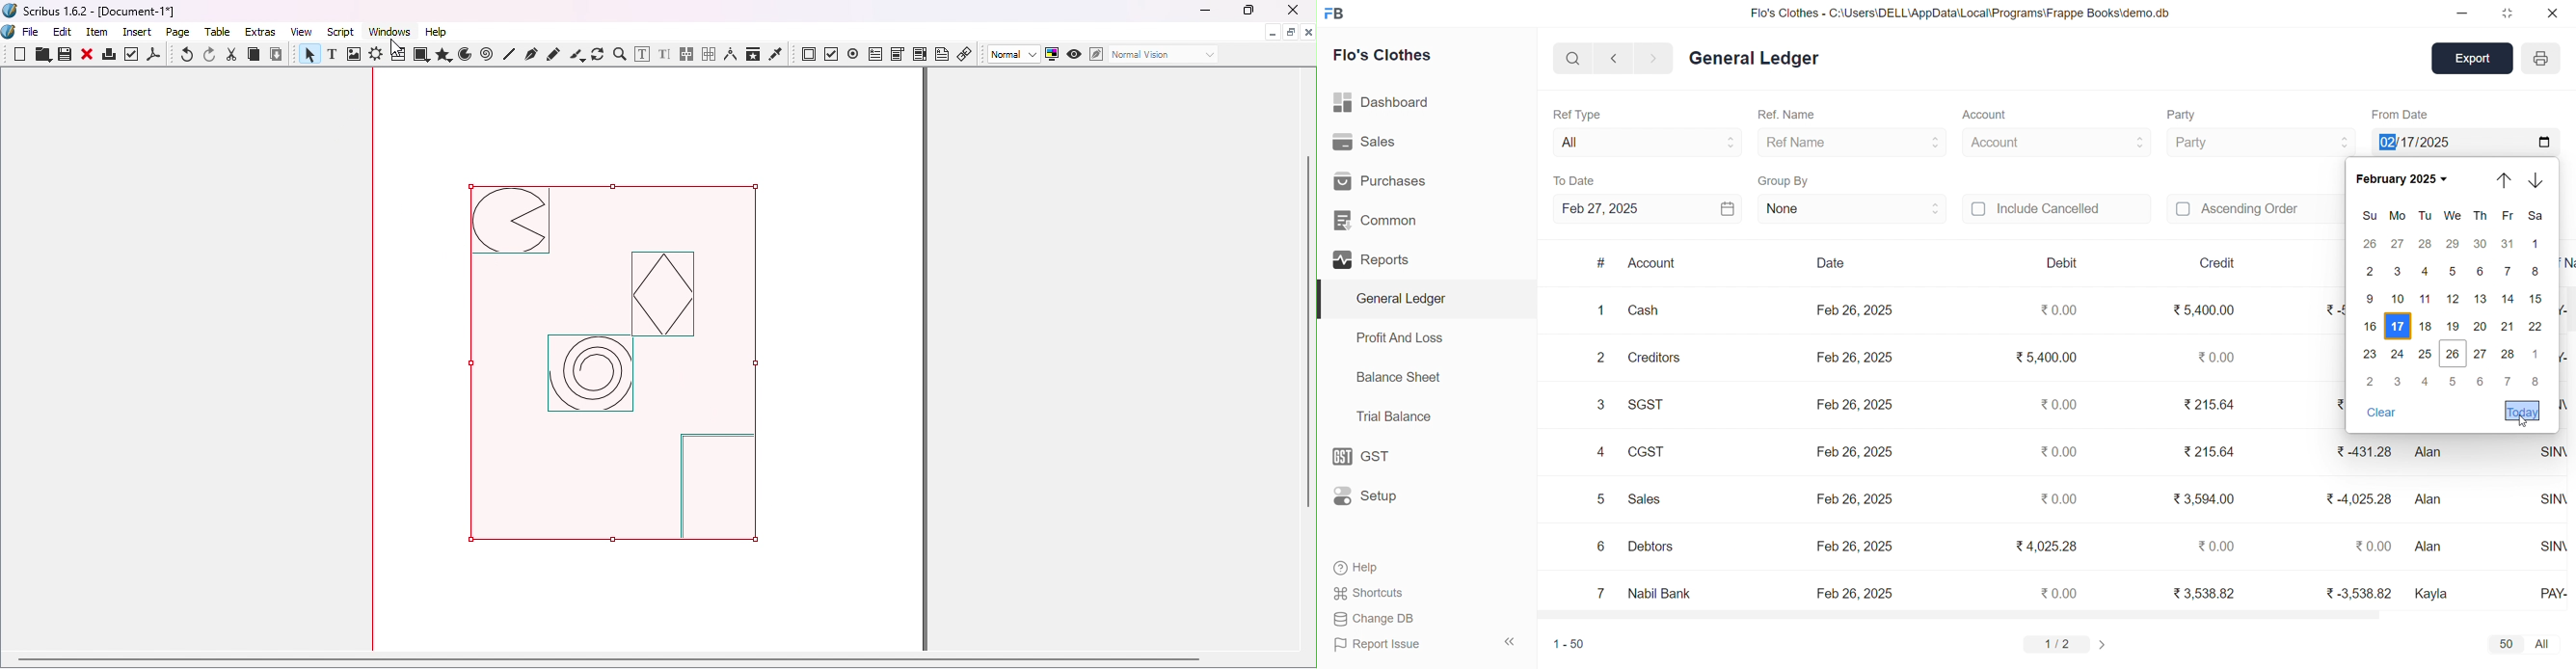 This screenshot has height=672, width=2576. What do you see at coordinates (1603, 406) in the screenshot?
I see `3` at bounding box center [1603, 406].